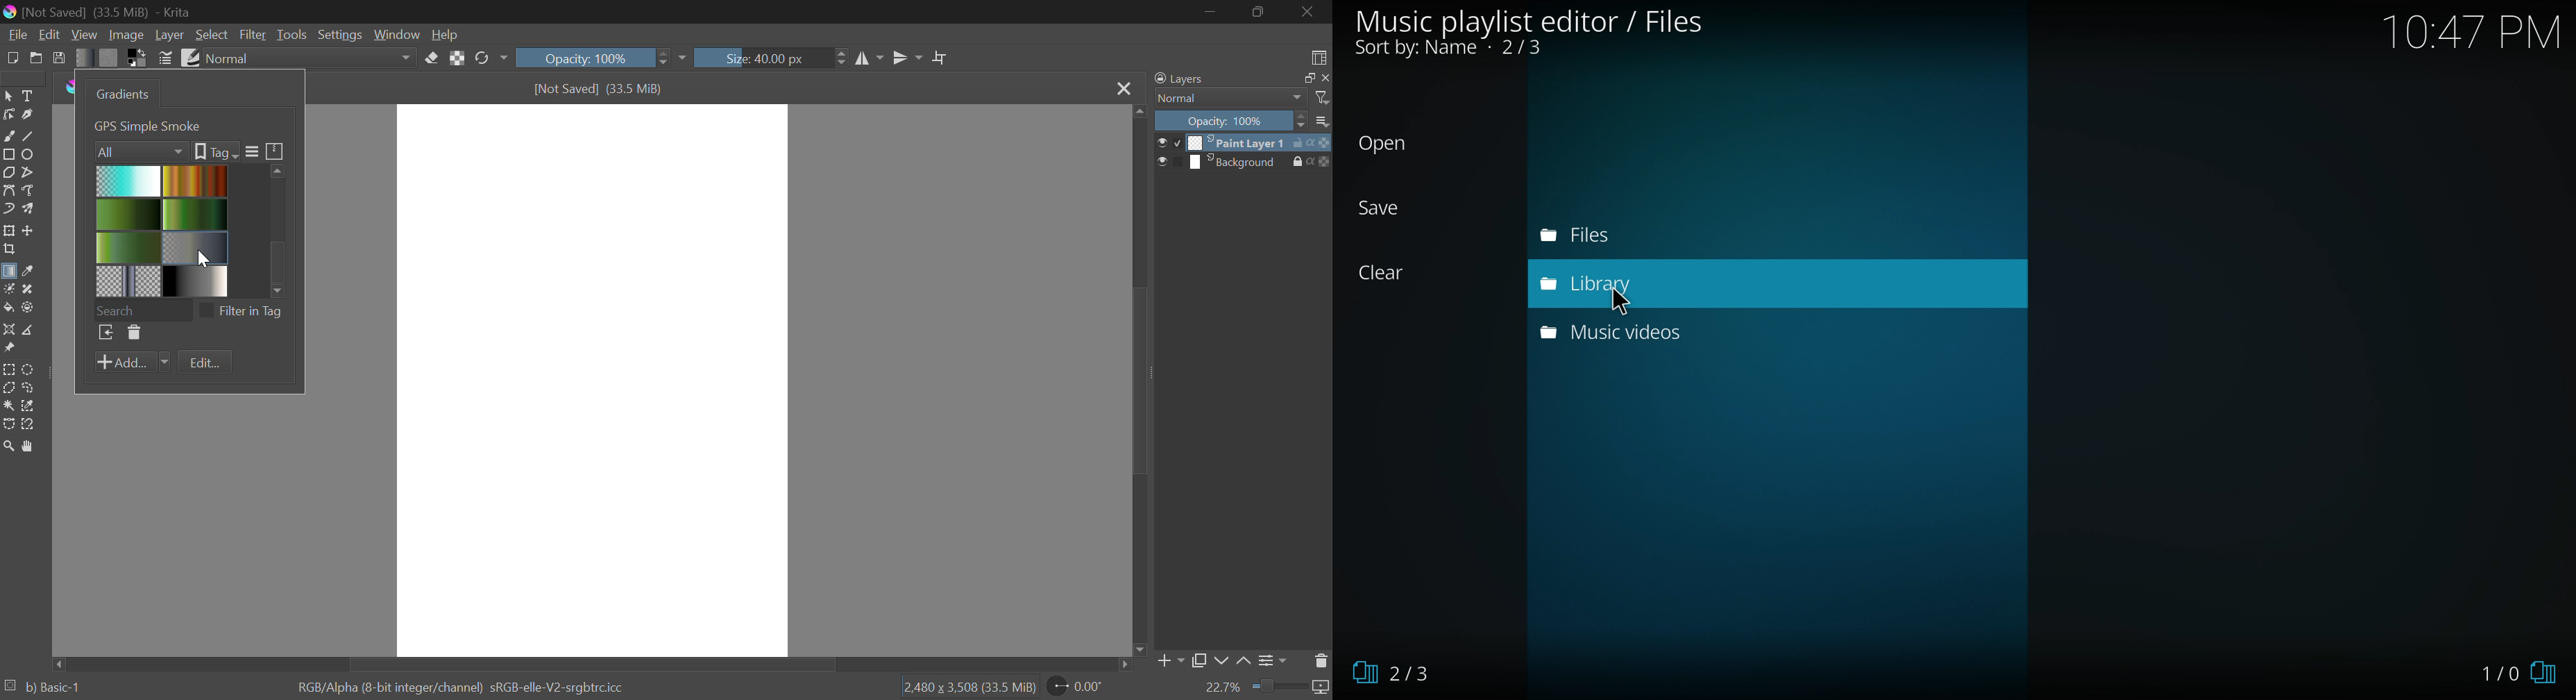 The image size is (2576, 700). I want to click on Bezier Curve Selection, so click(8, 422).